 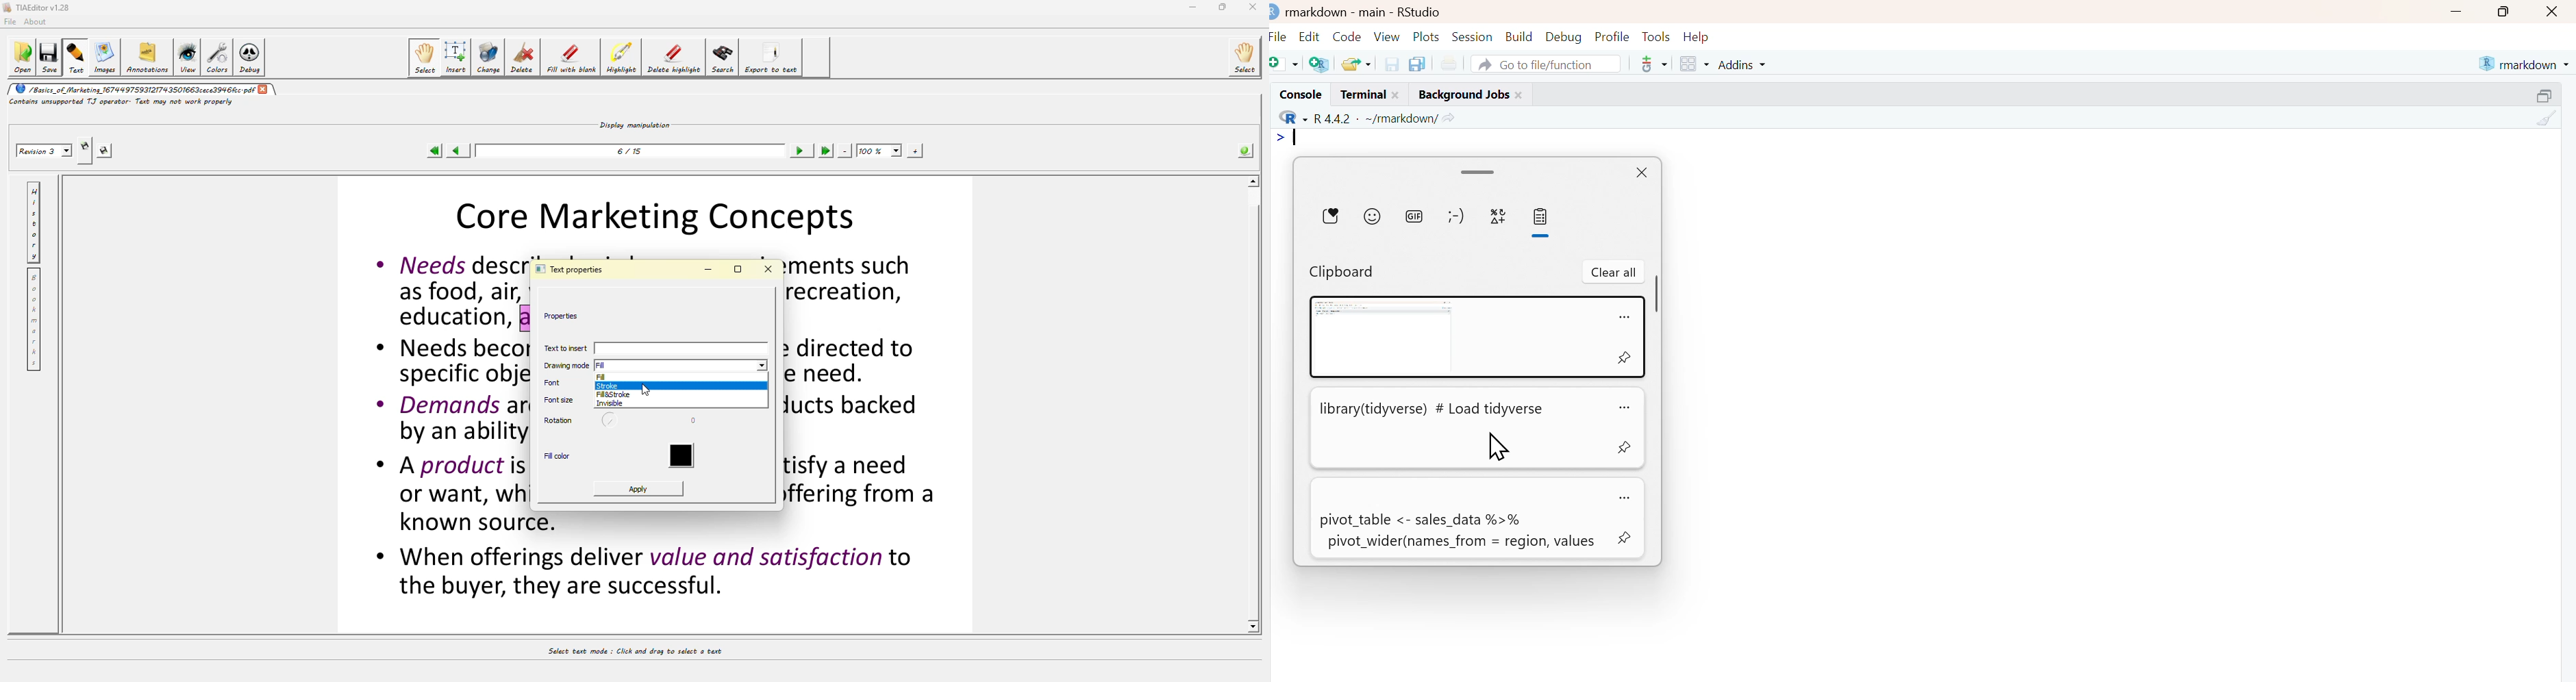 I want to click on Console, so click(x=1298, y=94).